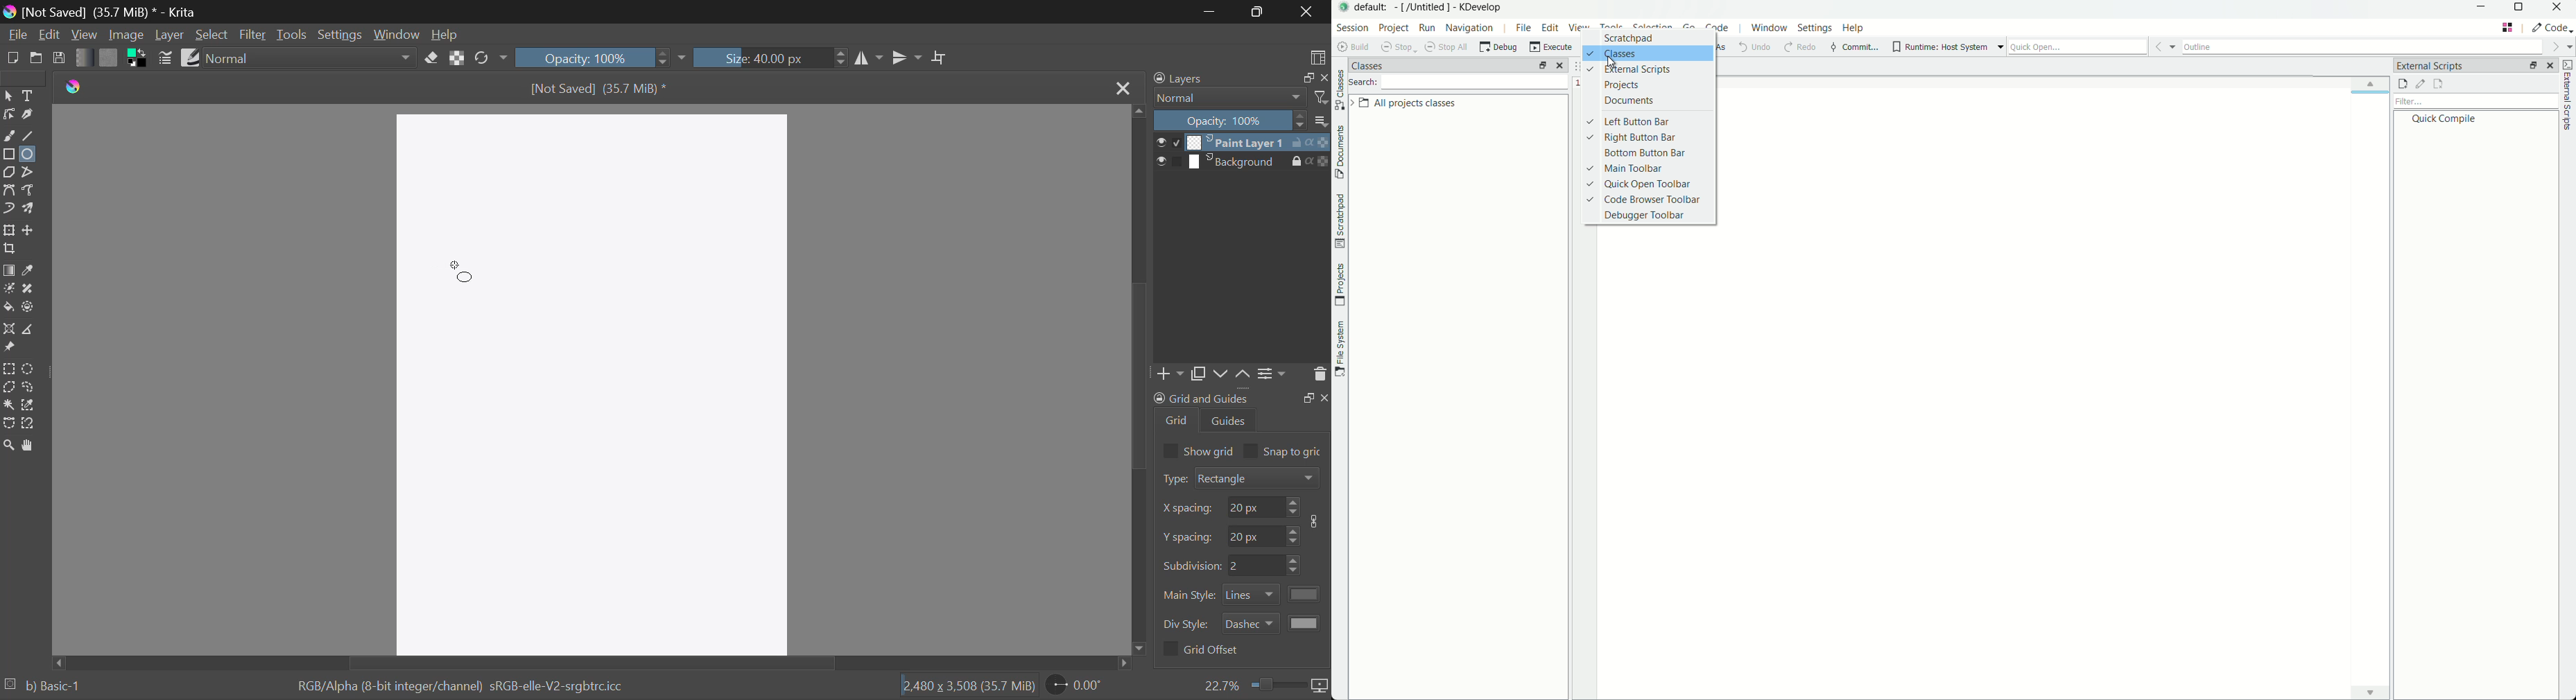 The width and height of the screenshot is (2576, 700). Describe the element at coordinates (8, 249) in the screenshot. I see `Crop` at that location.